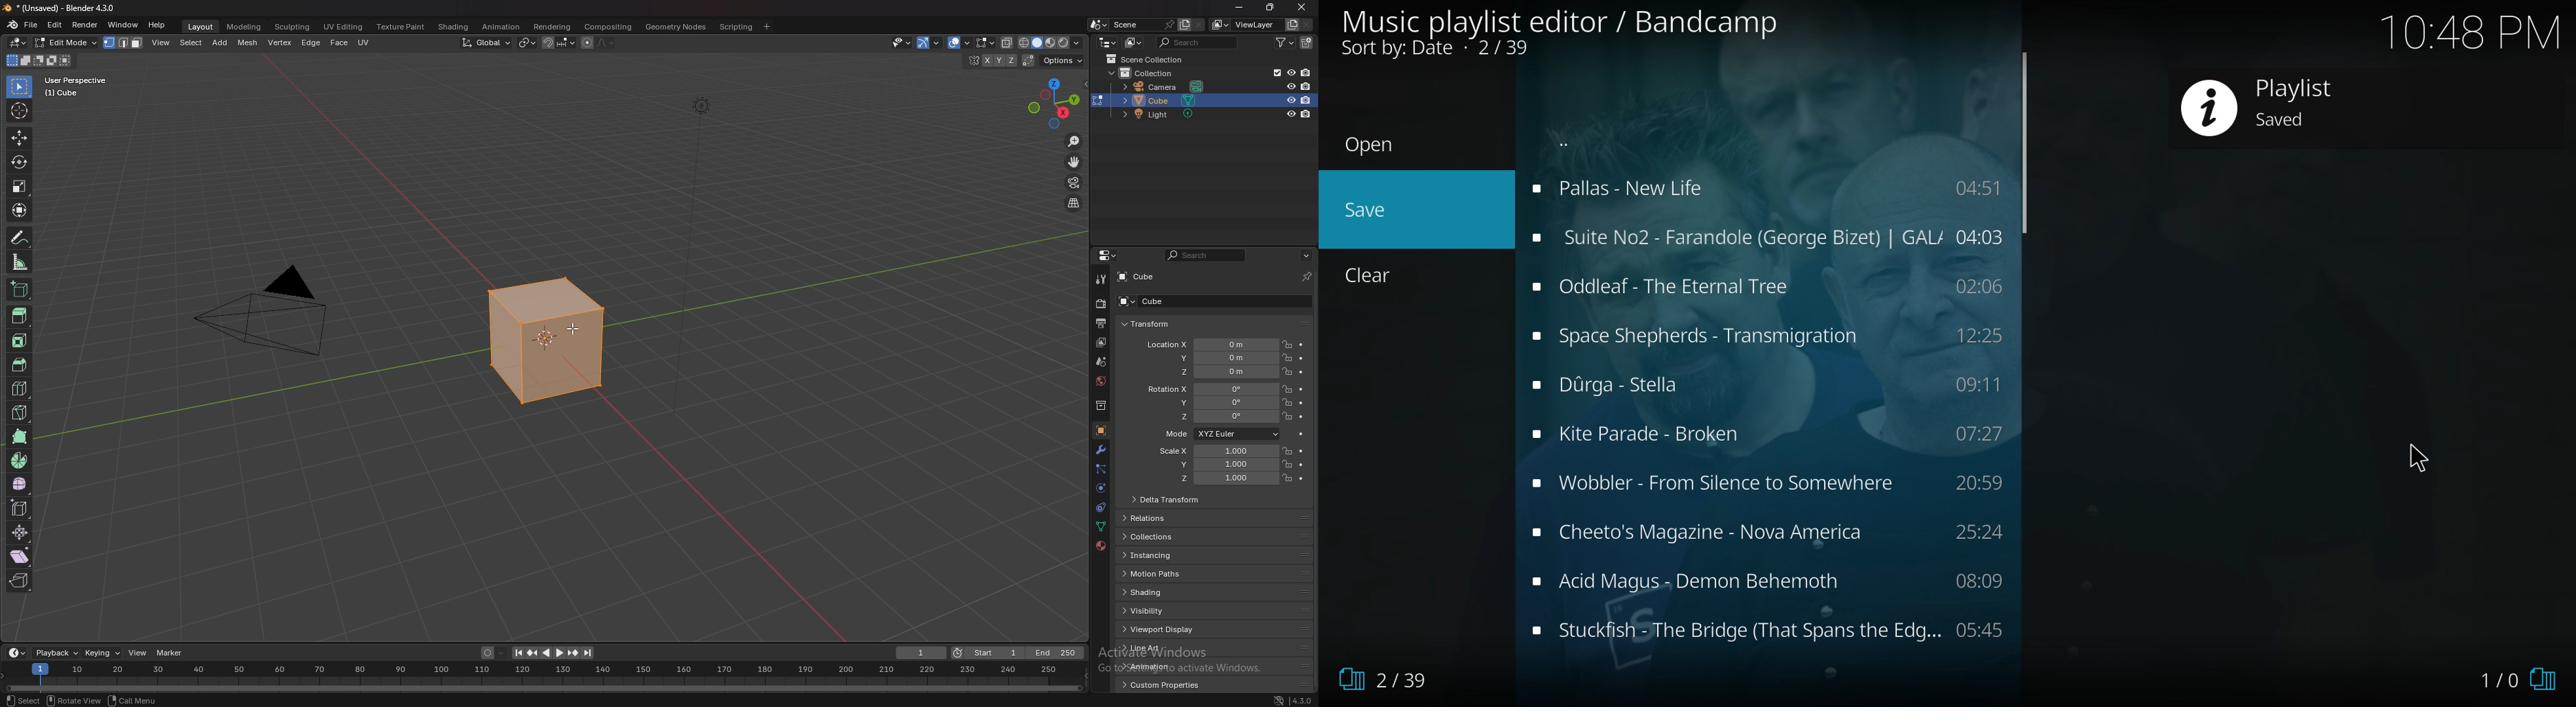 The width and height of the screenshot is (2576, 728). What do you see at coordinates (957, 43) in the screenshot?
I see `show overlay` at bounding box center [957, 43].